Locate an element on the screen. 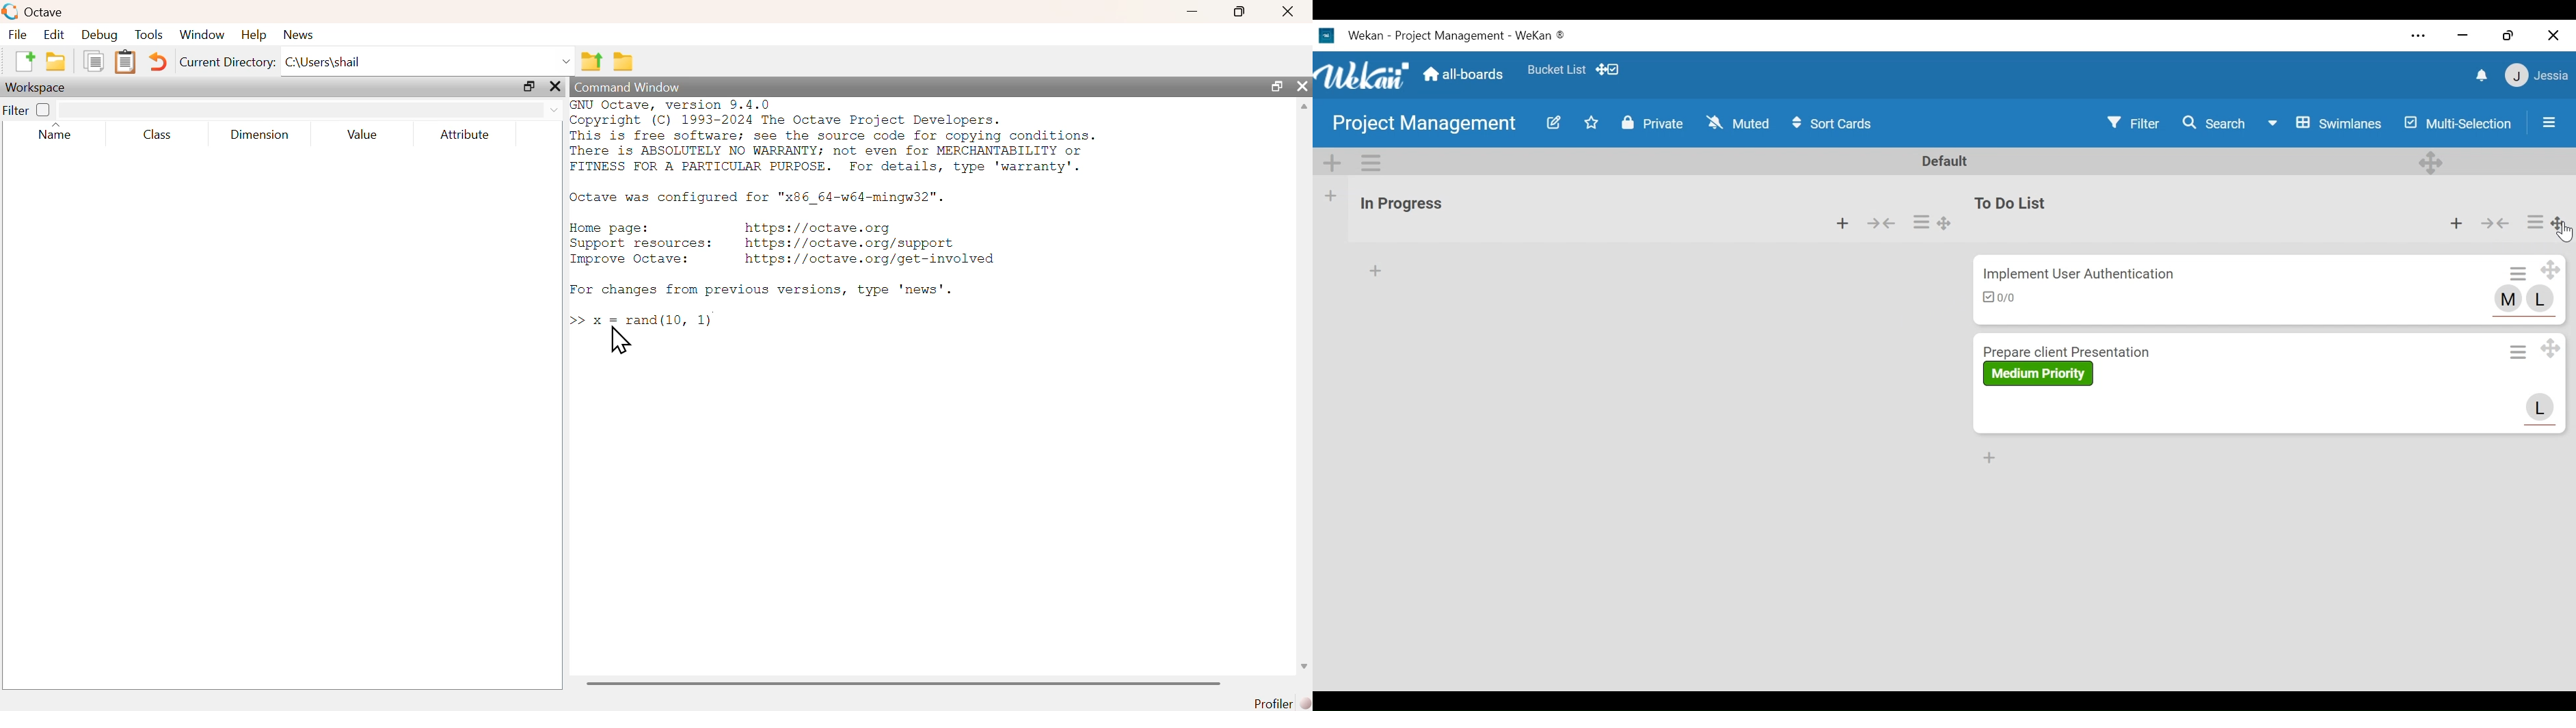 This screenshot has width=2576, height=728. Card Actions is located at coordinates (2517, 351).